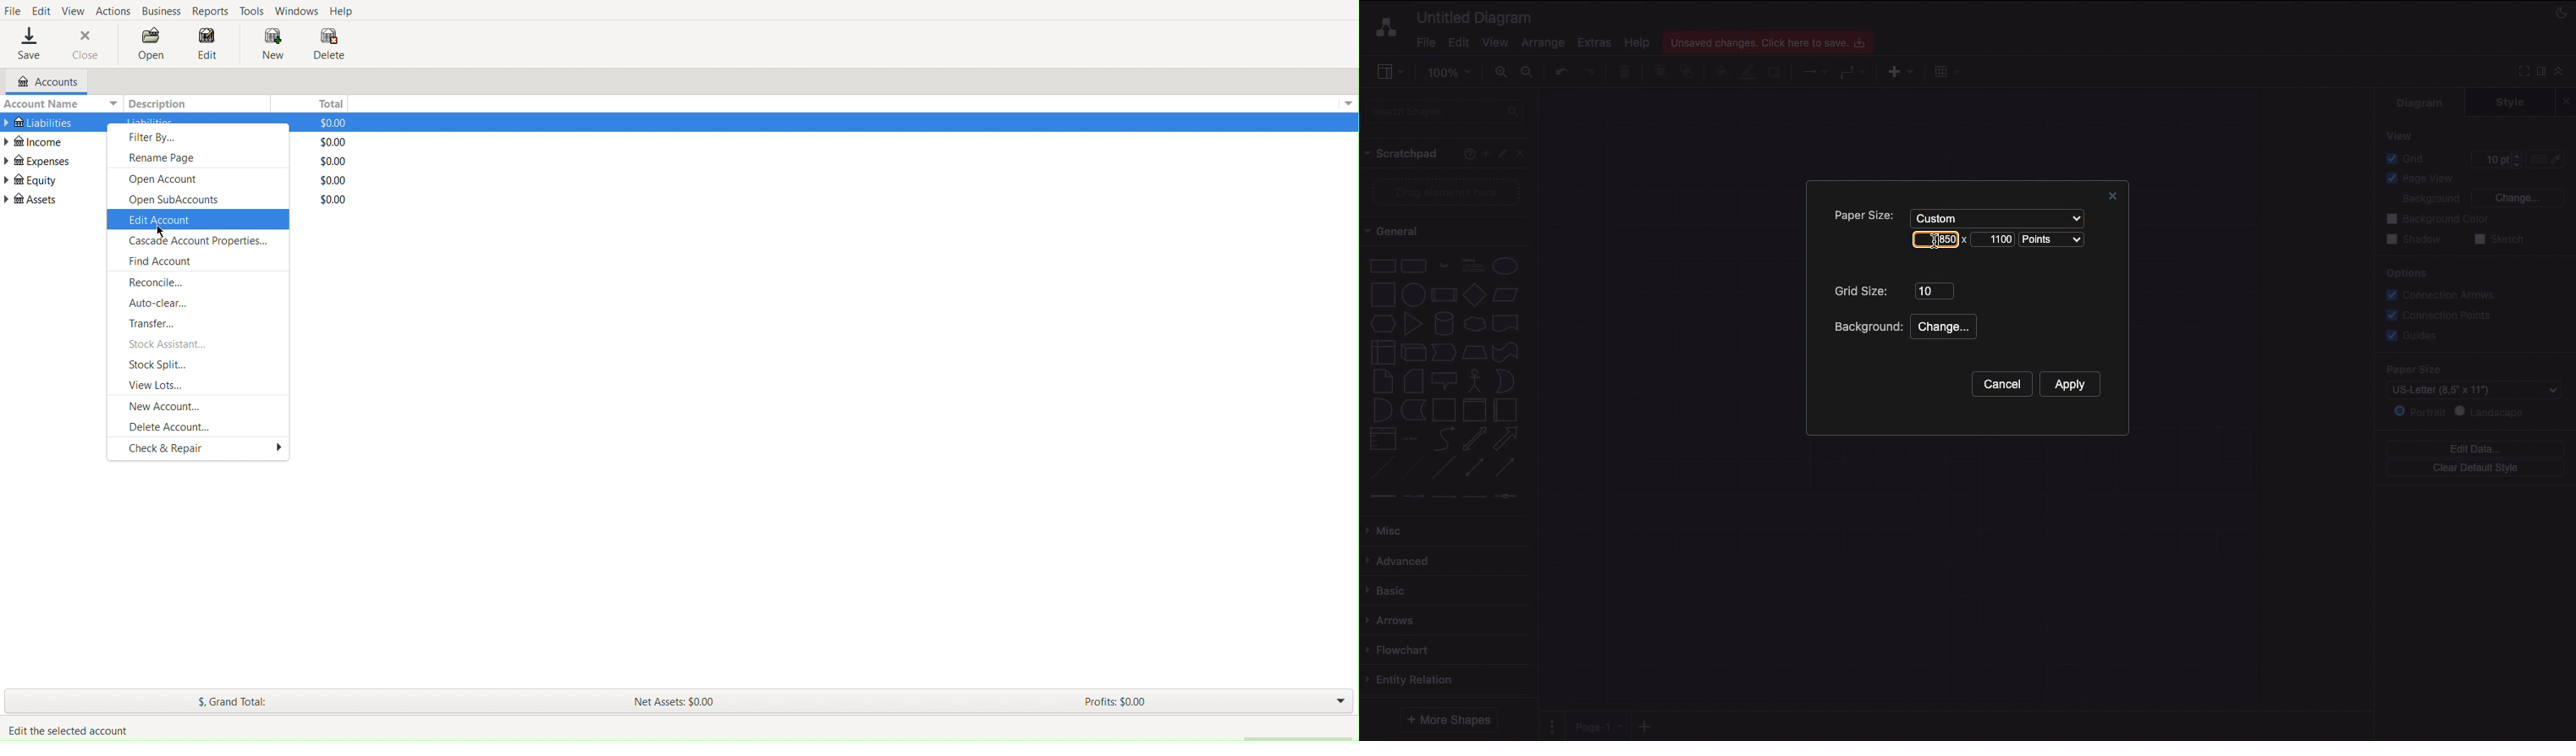 Image resolution: width=2576 pixels, height=756 pixels. I want to click on Misc, so click(1389, 530).